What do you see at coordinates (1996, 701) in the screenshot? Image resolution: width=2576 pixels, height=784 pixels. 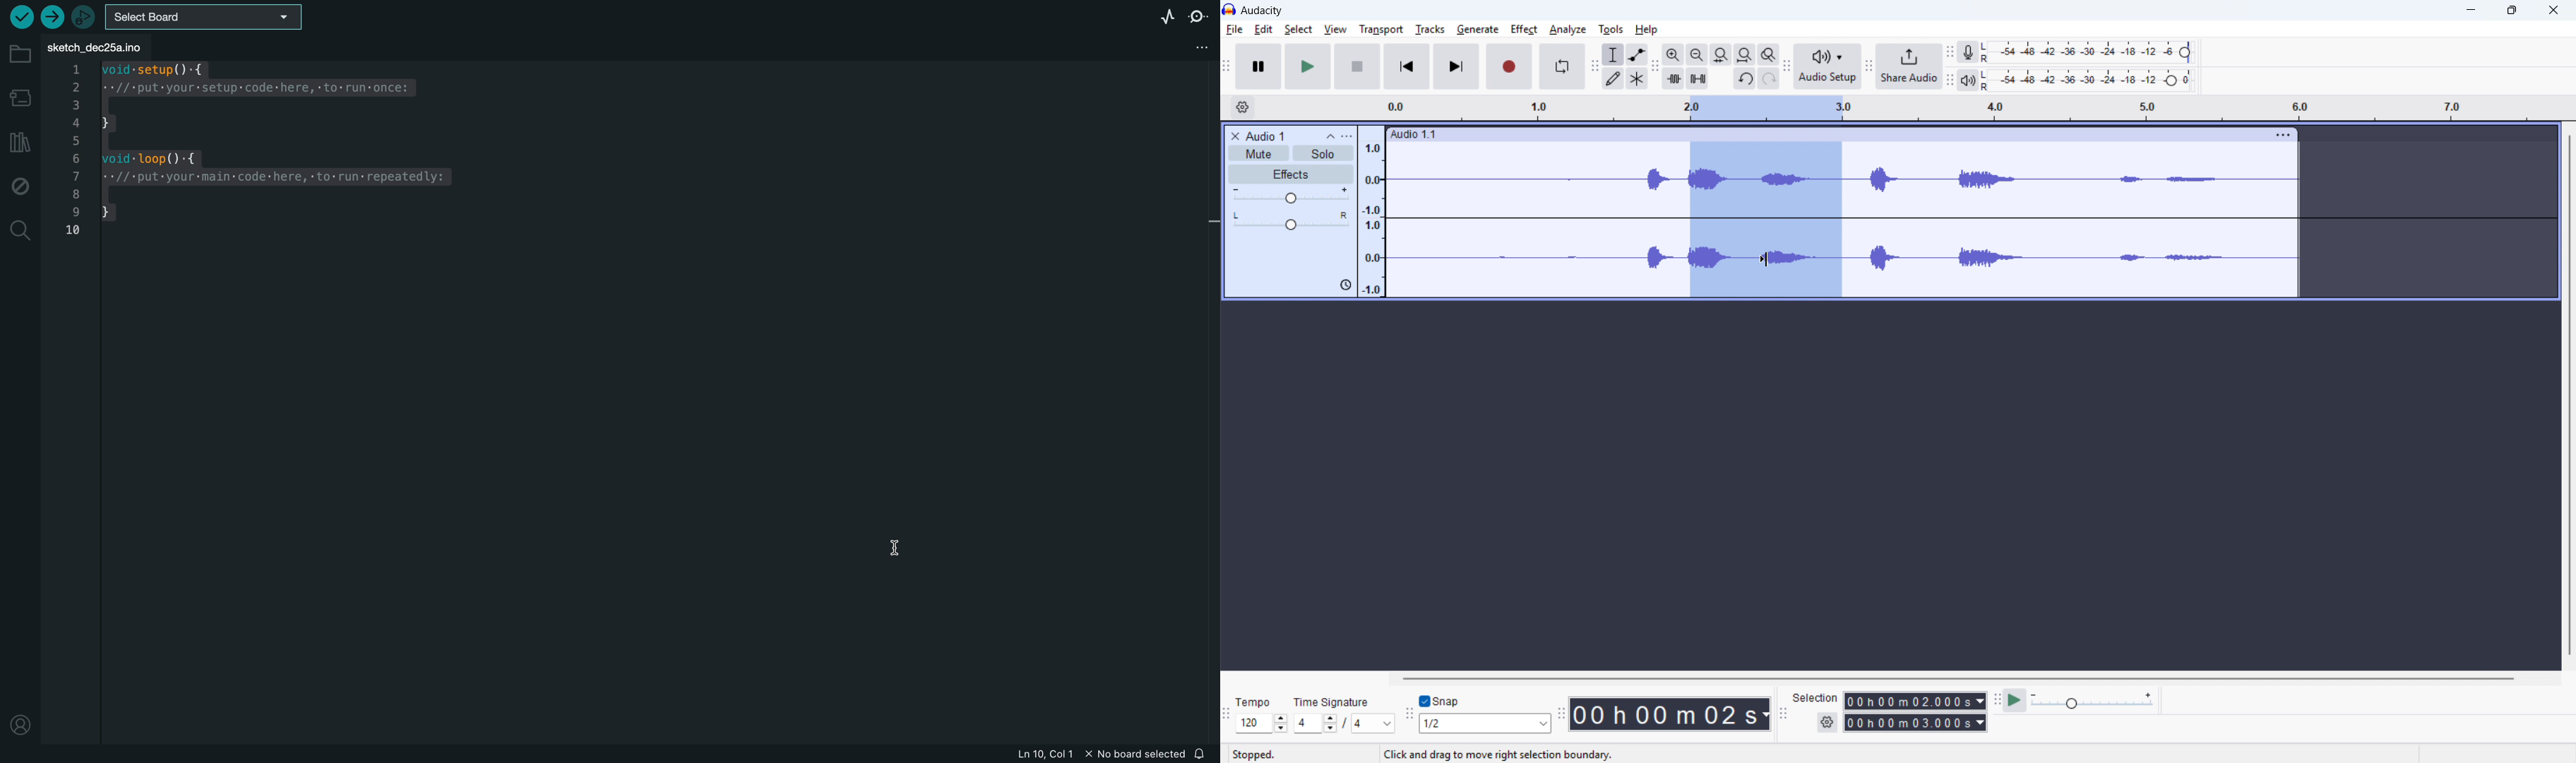 I see `Play at speed toolbar` at bounding box center [1996, 701].